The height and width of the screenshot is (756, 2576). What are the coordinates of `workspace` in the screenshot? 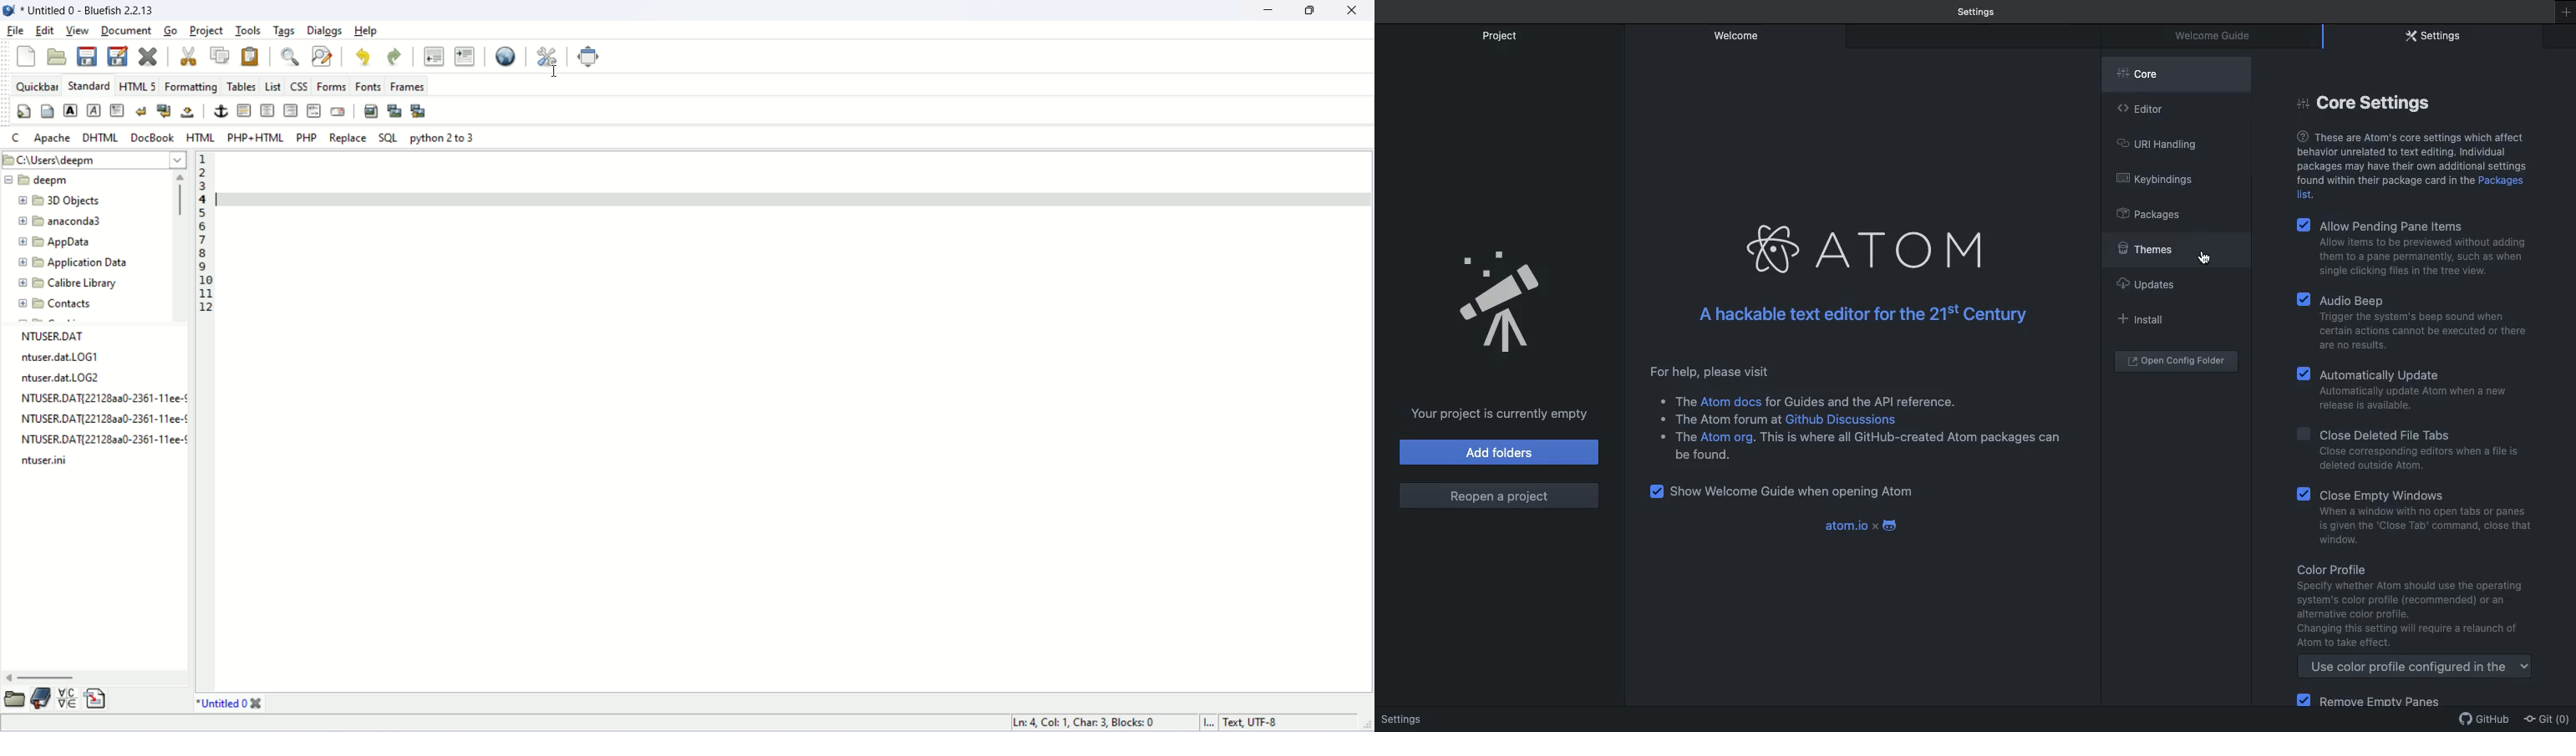 It's located at (761, 413).